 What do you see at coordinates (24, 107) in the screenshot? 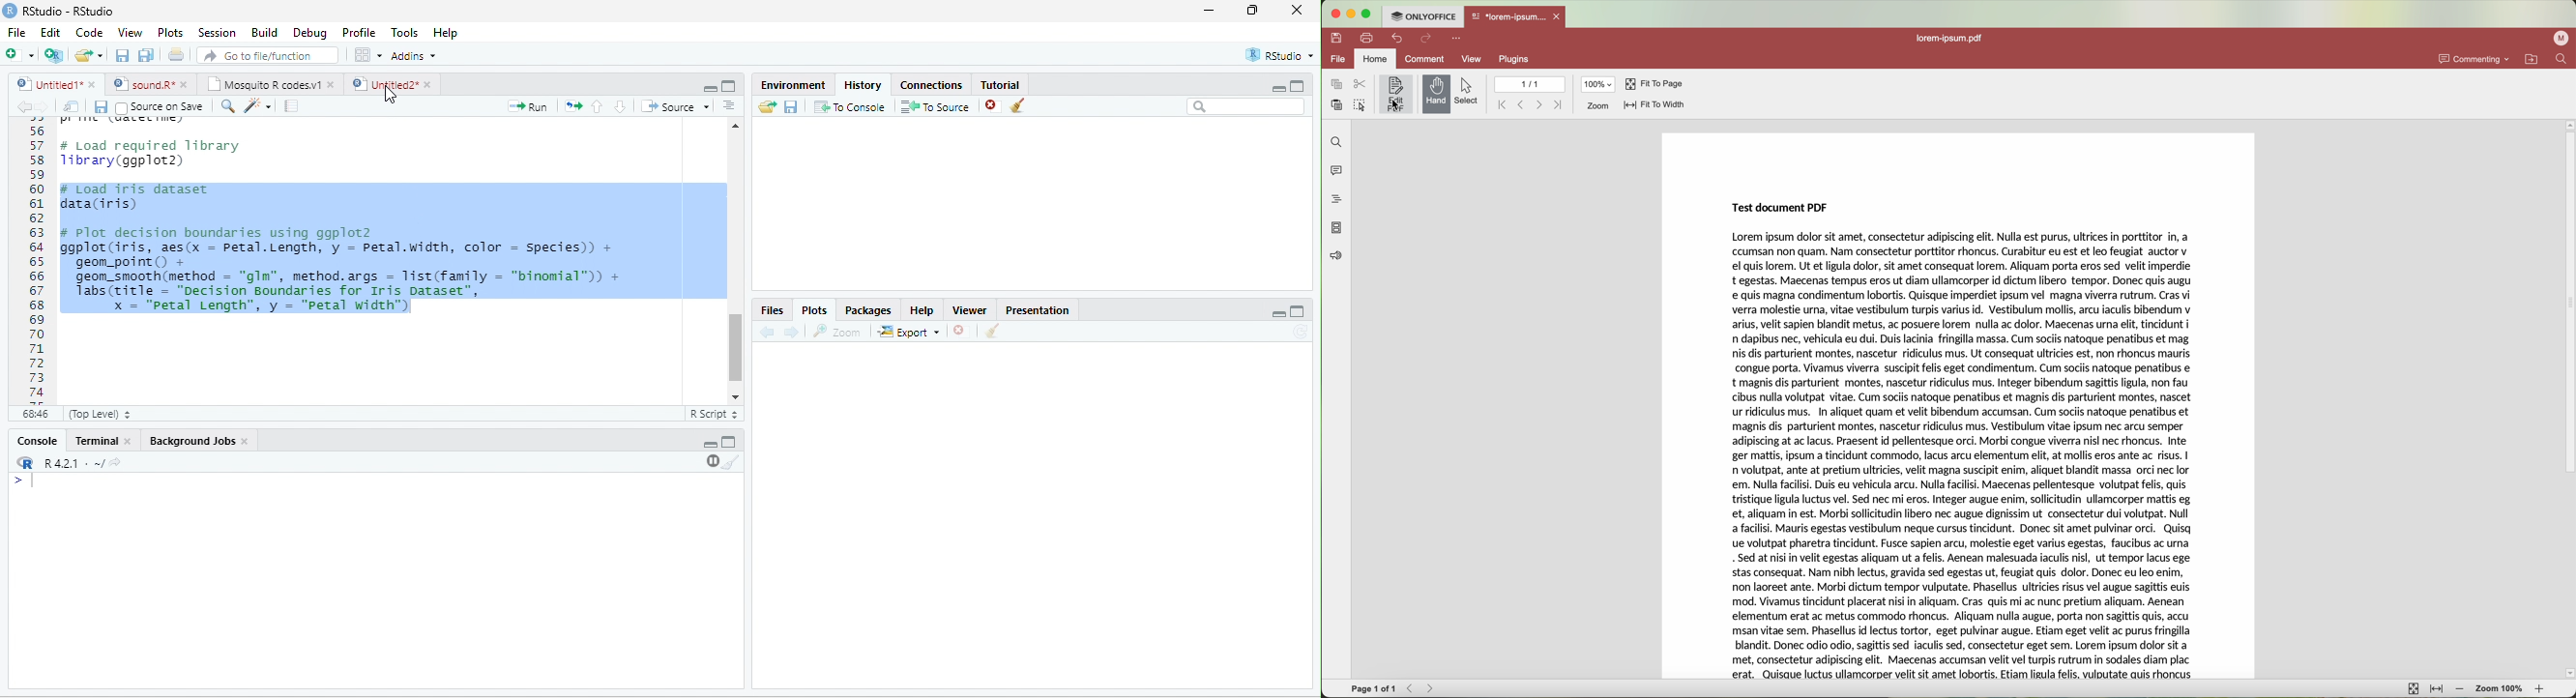
I see `back` at bounding box center [24, 107].